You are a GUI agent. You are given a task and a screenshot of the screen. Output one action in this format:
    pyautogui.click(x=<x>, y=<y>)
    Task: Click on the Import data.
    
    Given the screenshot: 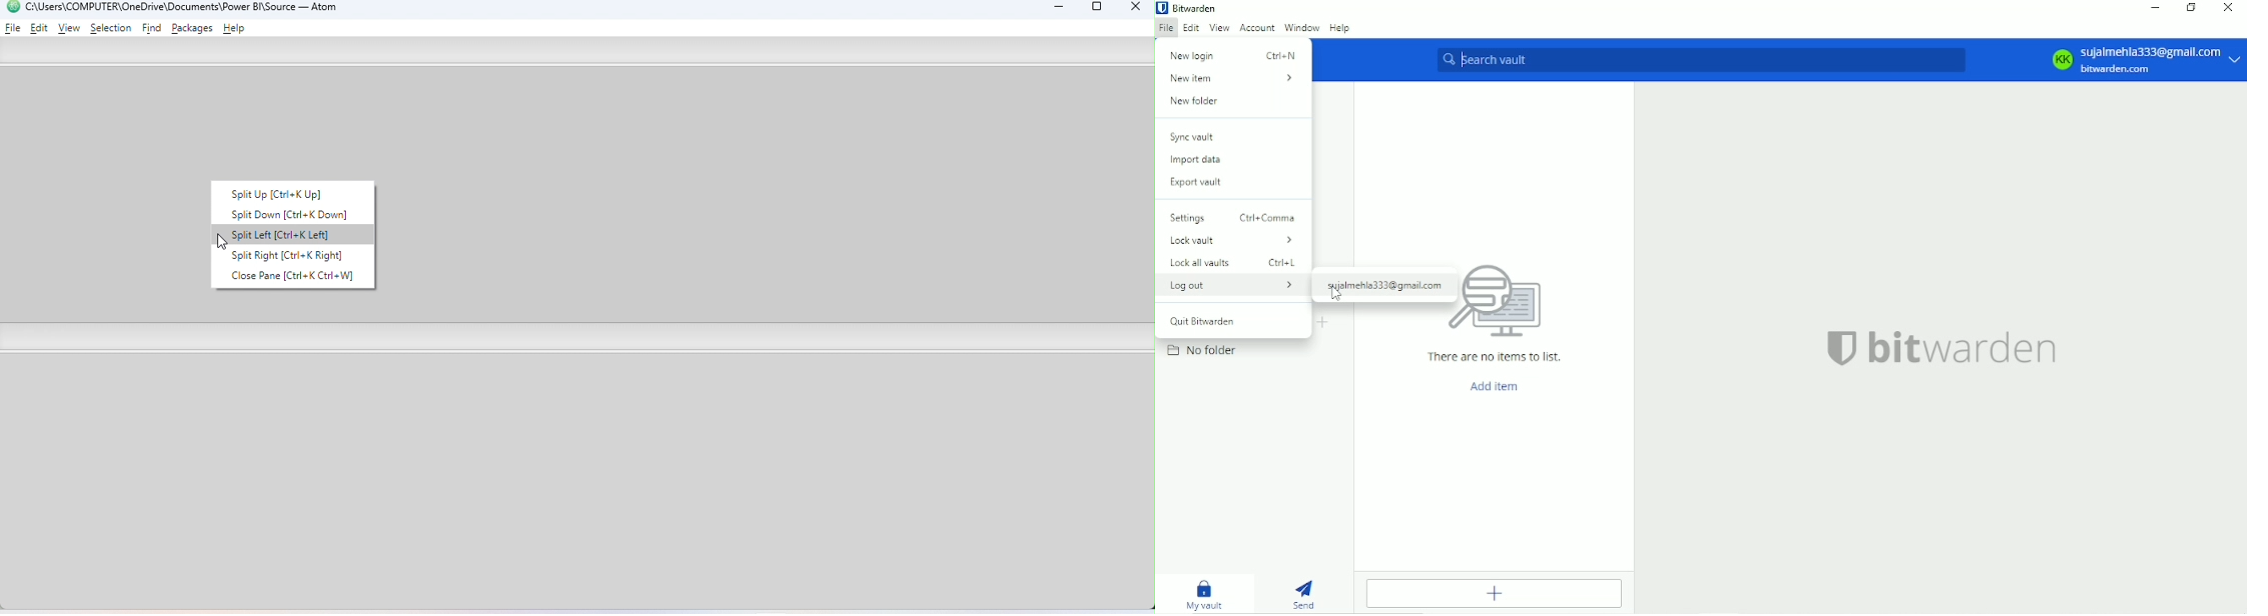 What is the action you would take?
    pyautogui.click(x=1202, y=161)
    